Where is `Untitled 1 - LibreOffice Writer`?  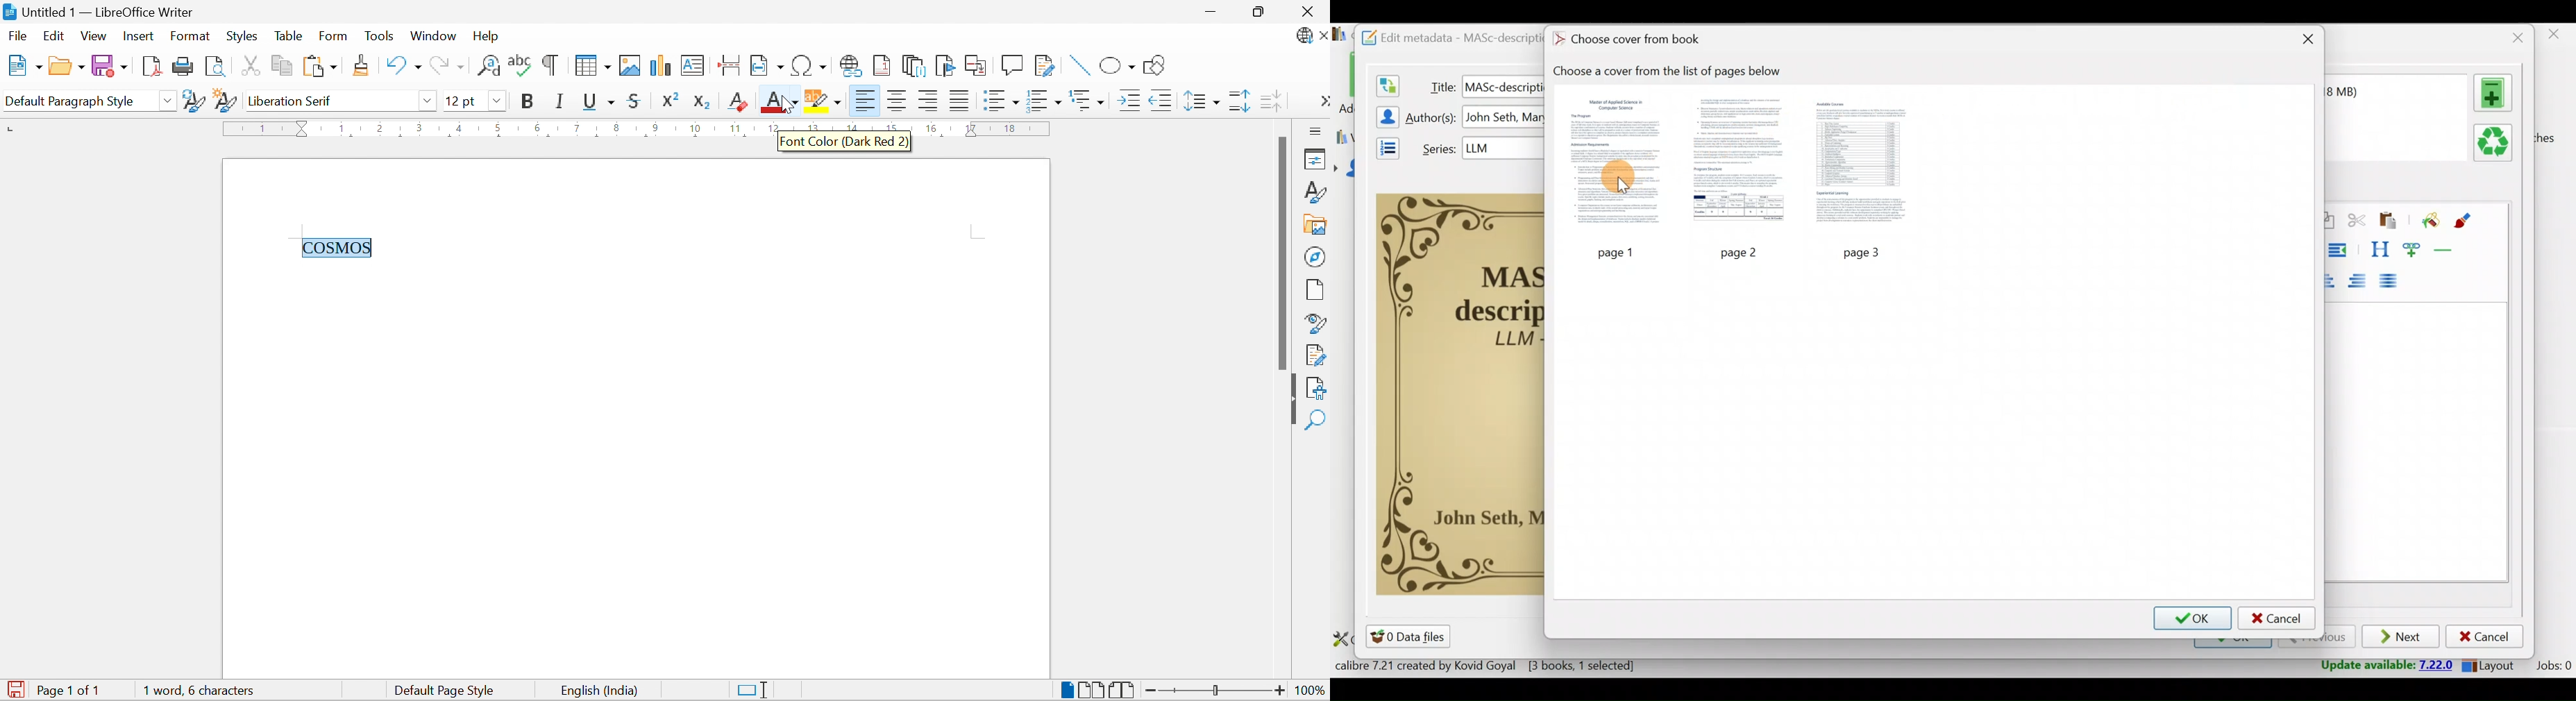 Untitled 1 - LibreOffice Writer is located at coordinates (100, 11).